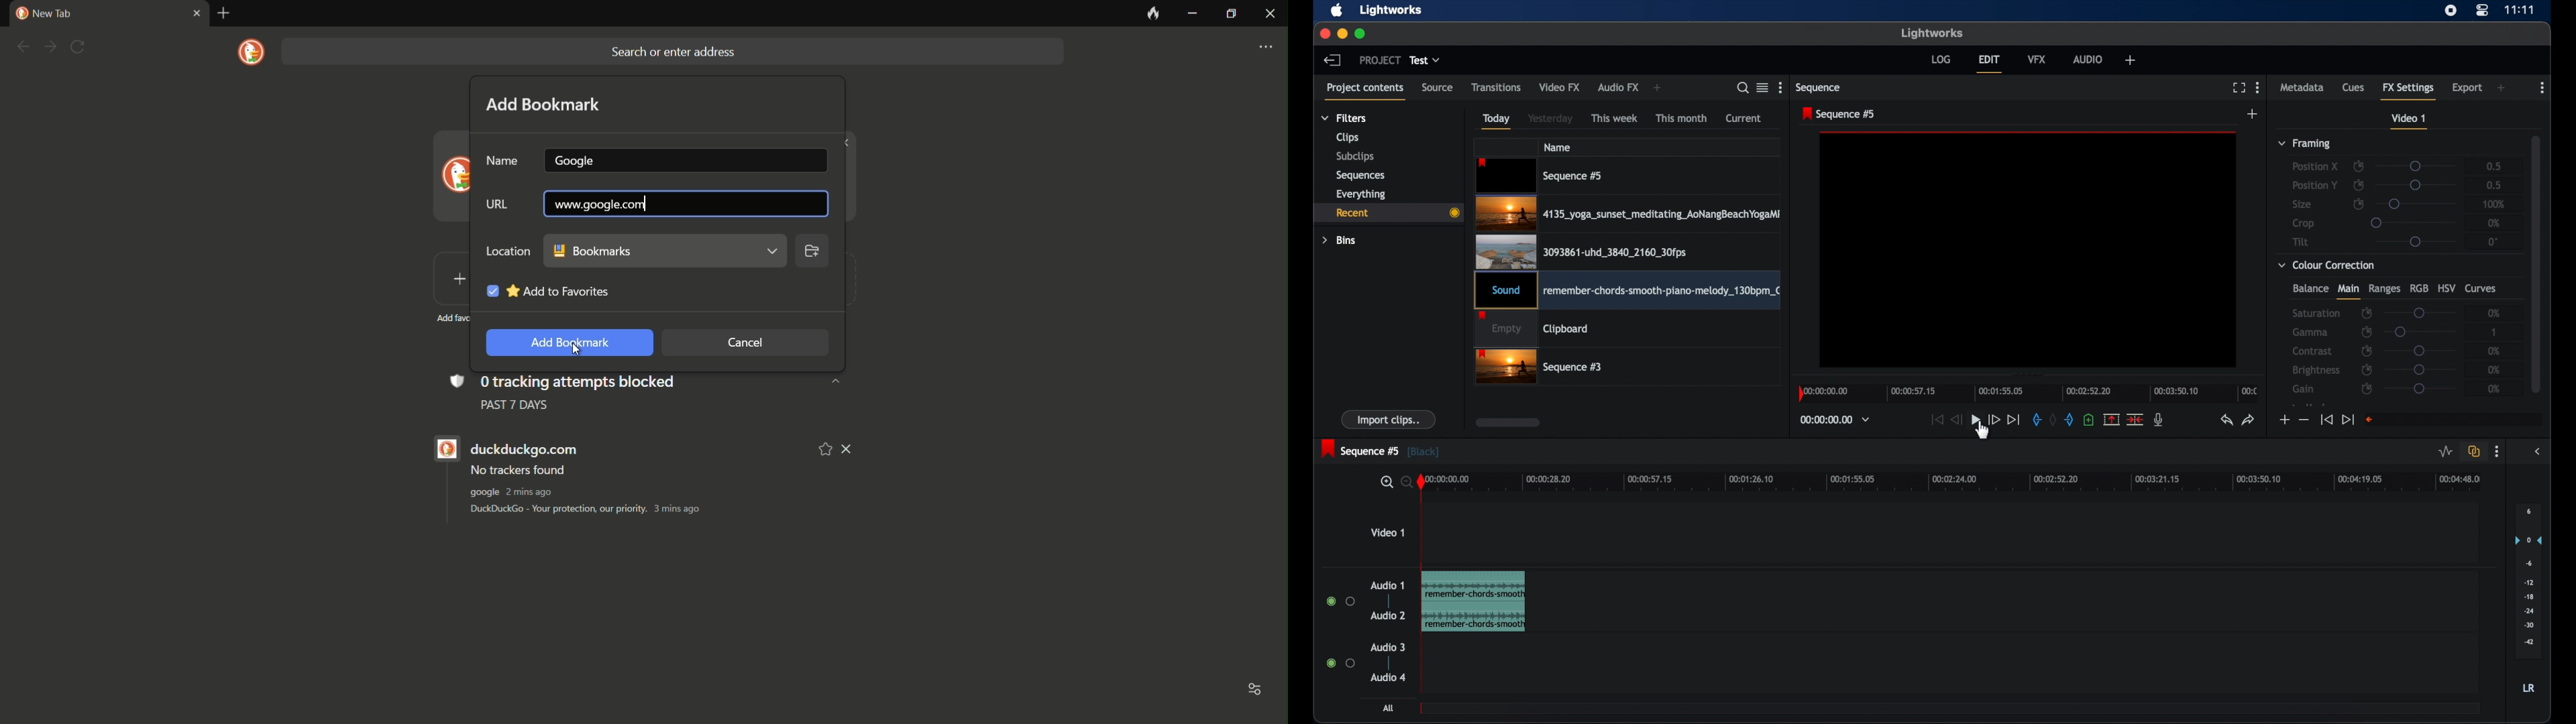 The image size is (2576, 728). I want to click on full screen, so click(2239, 88).